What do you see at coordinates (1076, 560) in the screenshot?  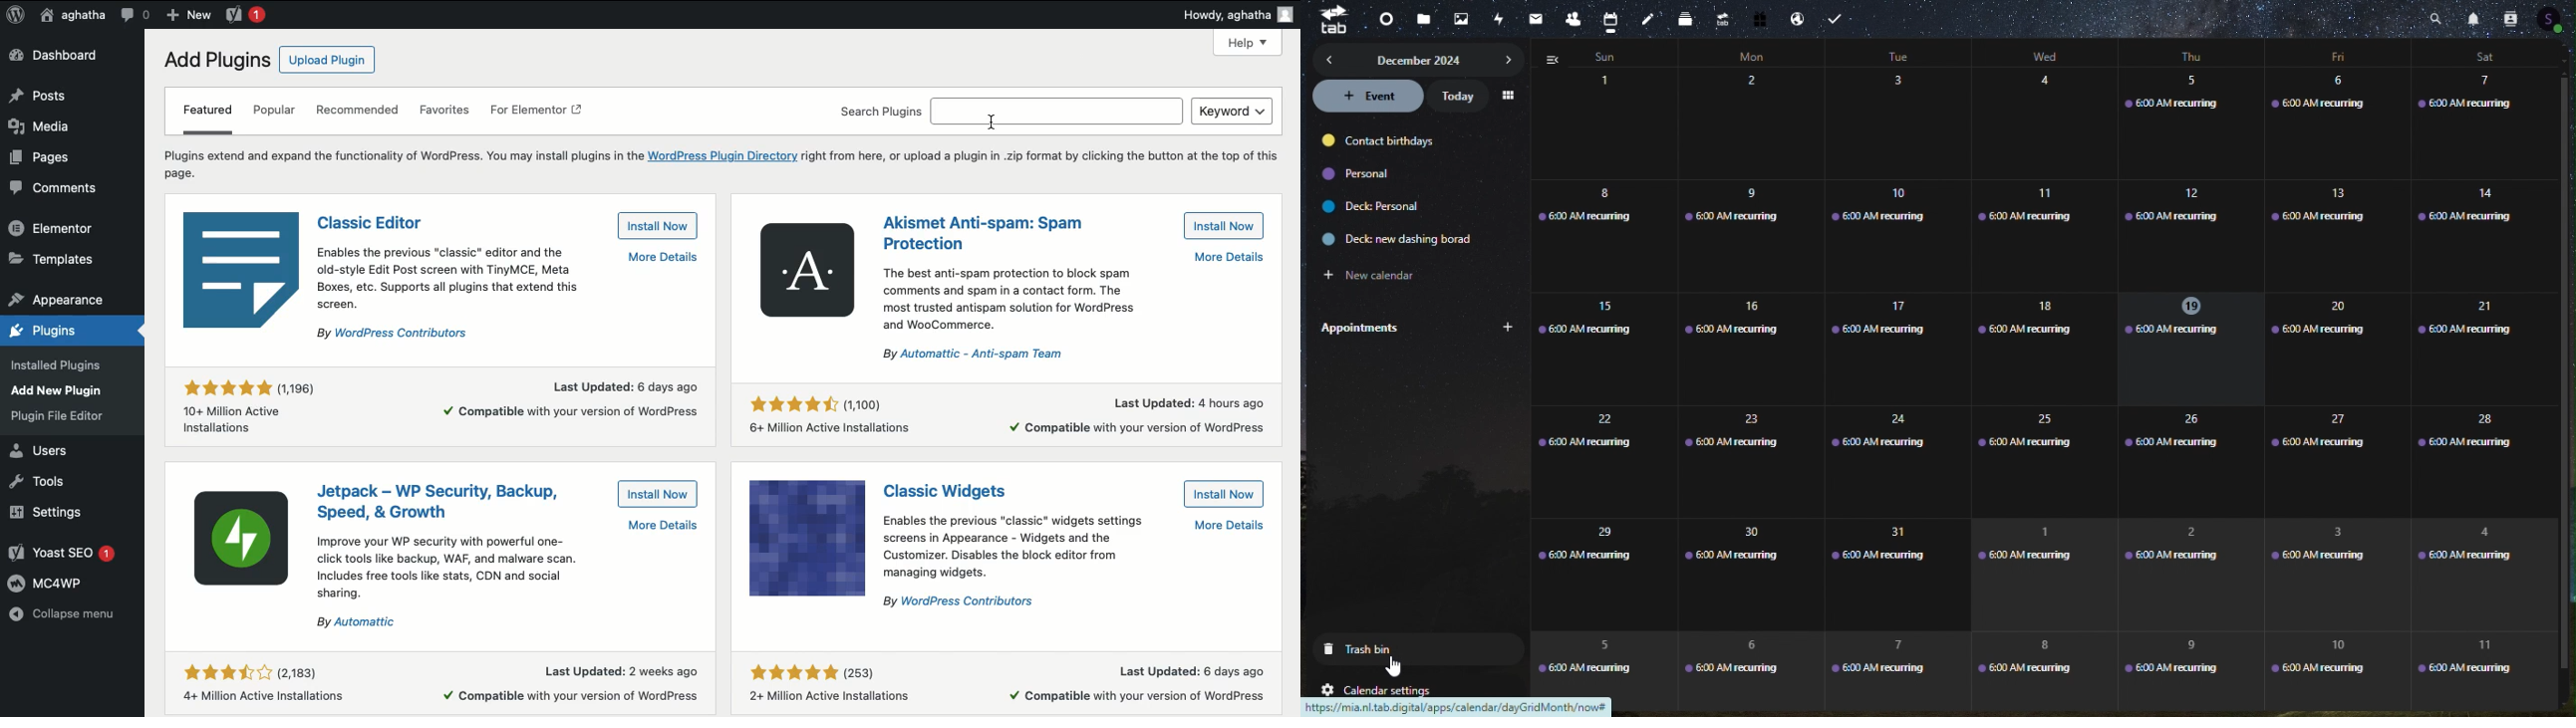 I see `Enables the previous "classic" widgets settings Mo
screens in Appearance - Widgets and the

Customize. Disables the block editor from

managing widgets.

By WordPress Contributors` at bounding box center [1076, 560].